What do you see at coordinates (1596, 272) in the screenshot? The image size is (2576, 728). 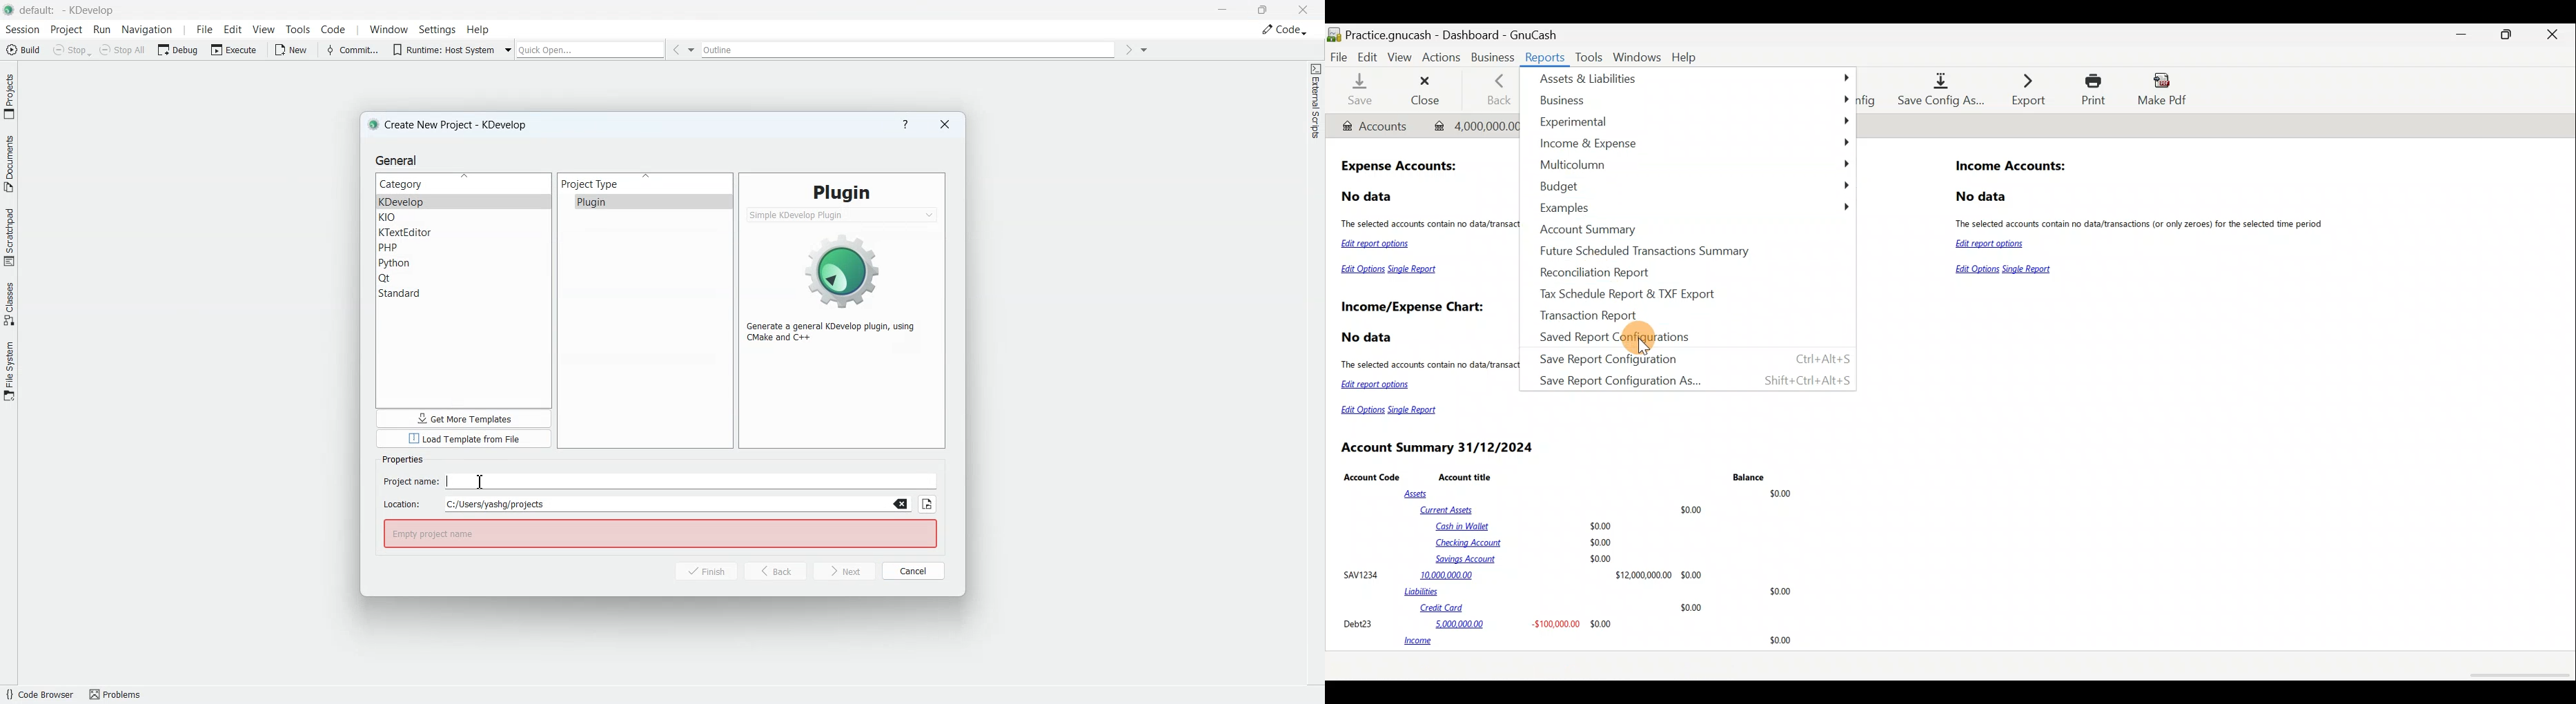 I see `Recondiliation Report` at bounding box center [1596, 272].